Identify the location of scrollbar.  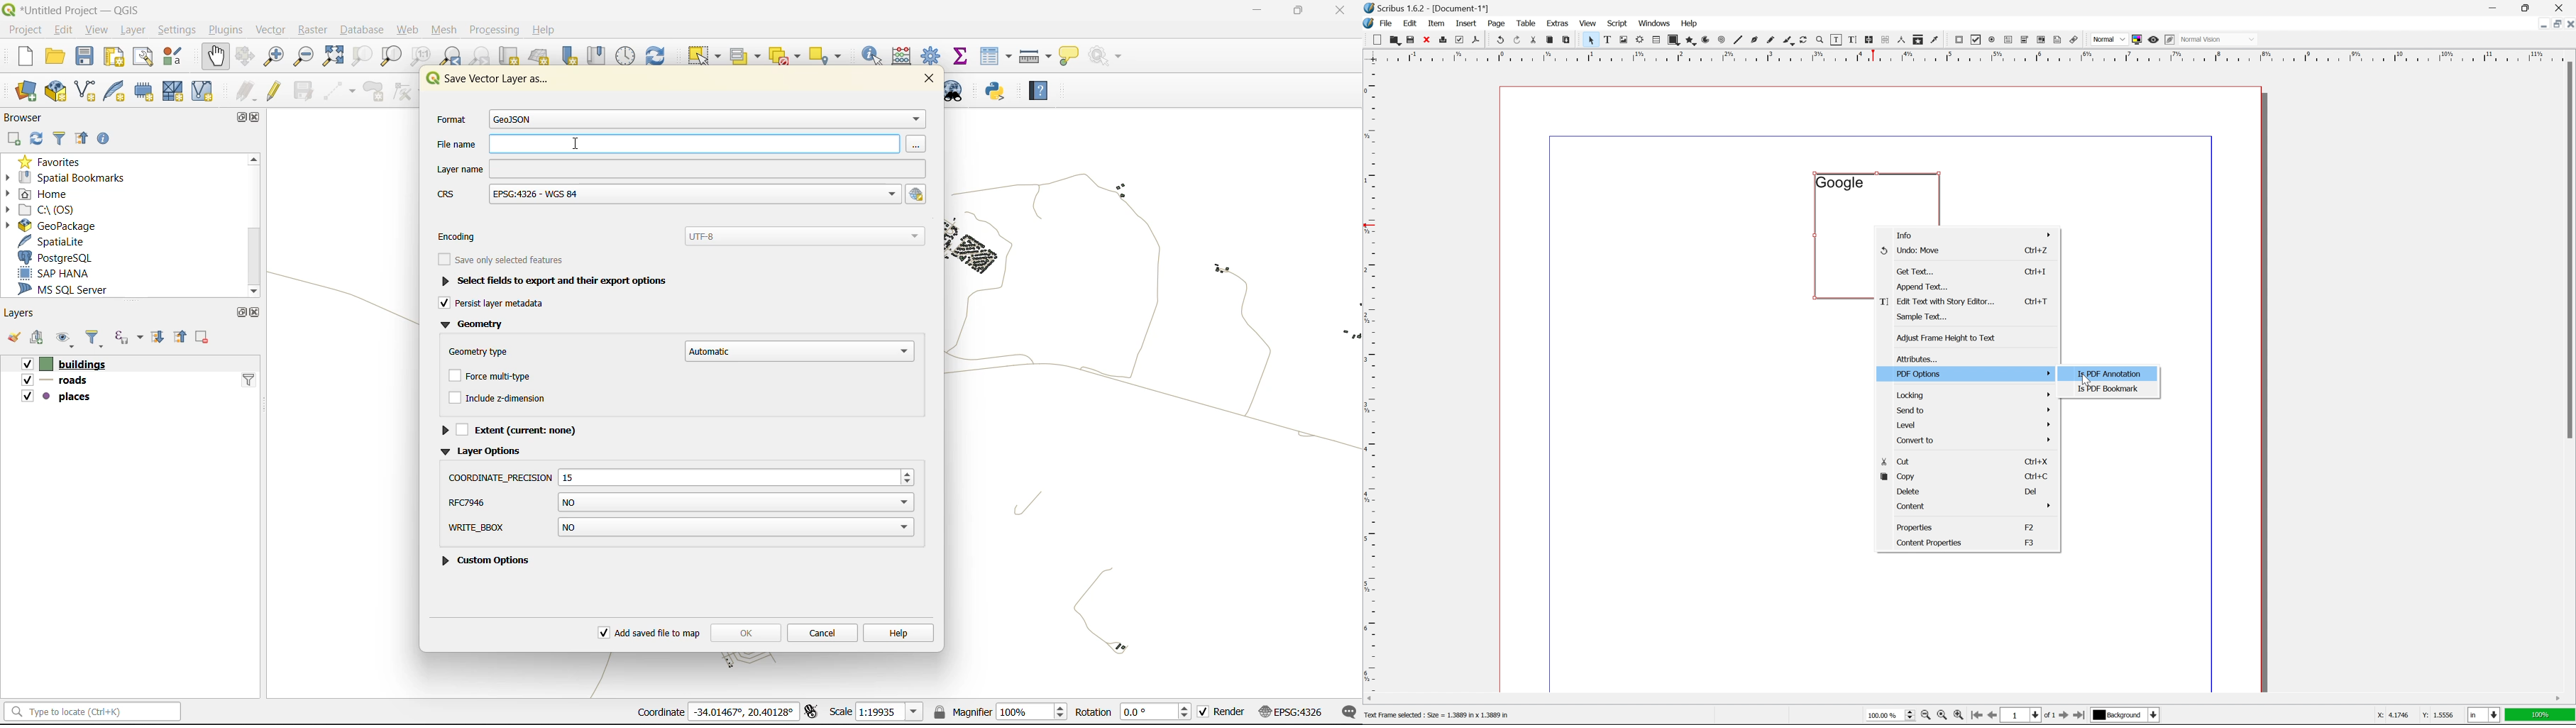
(253, 226).